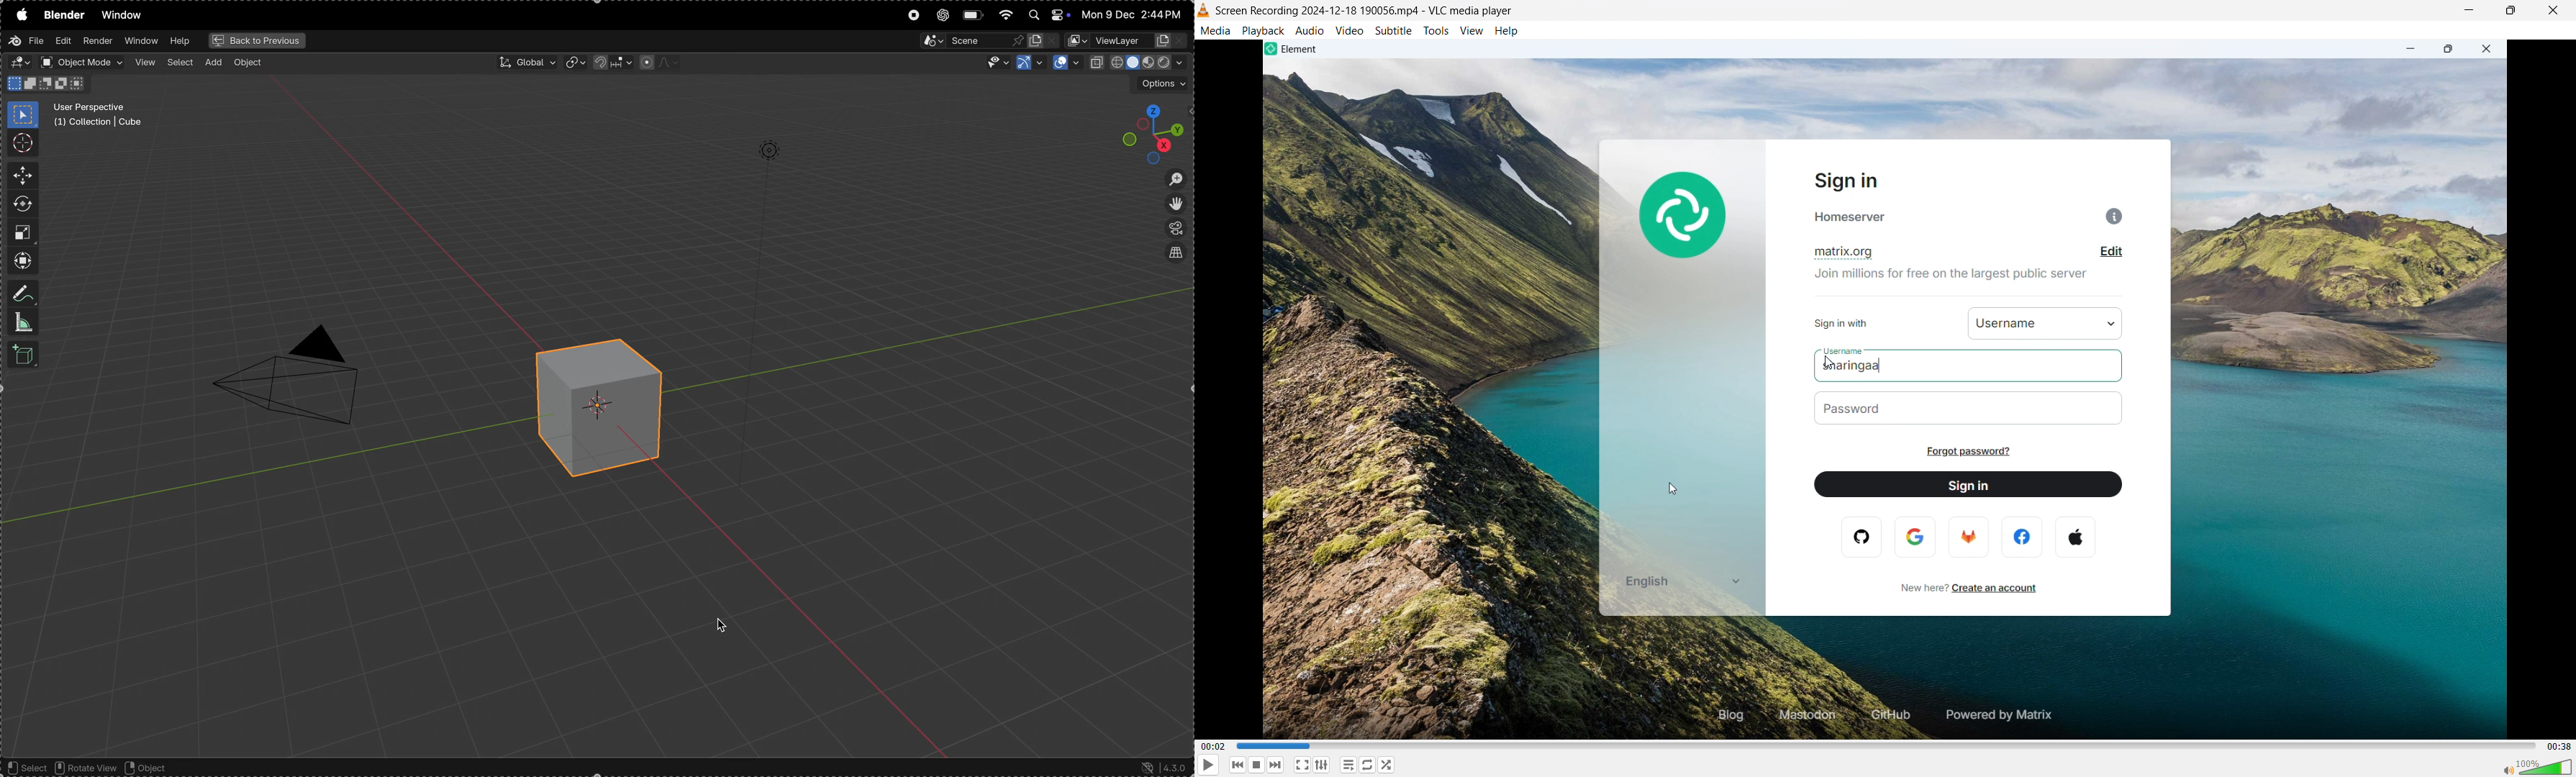 This screenshot has height=784, width=2576. I want to click on wifi, so click(1006, 15).